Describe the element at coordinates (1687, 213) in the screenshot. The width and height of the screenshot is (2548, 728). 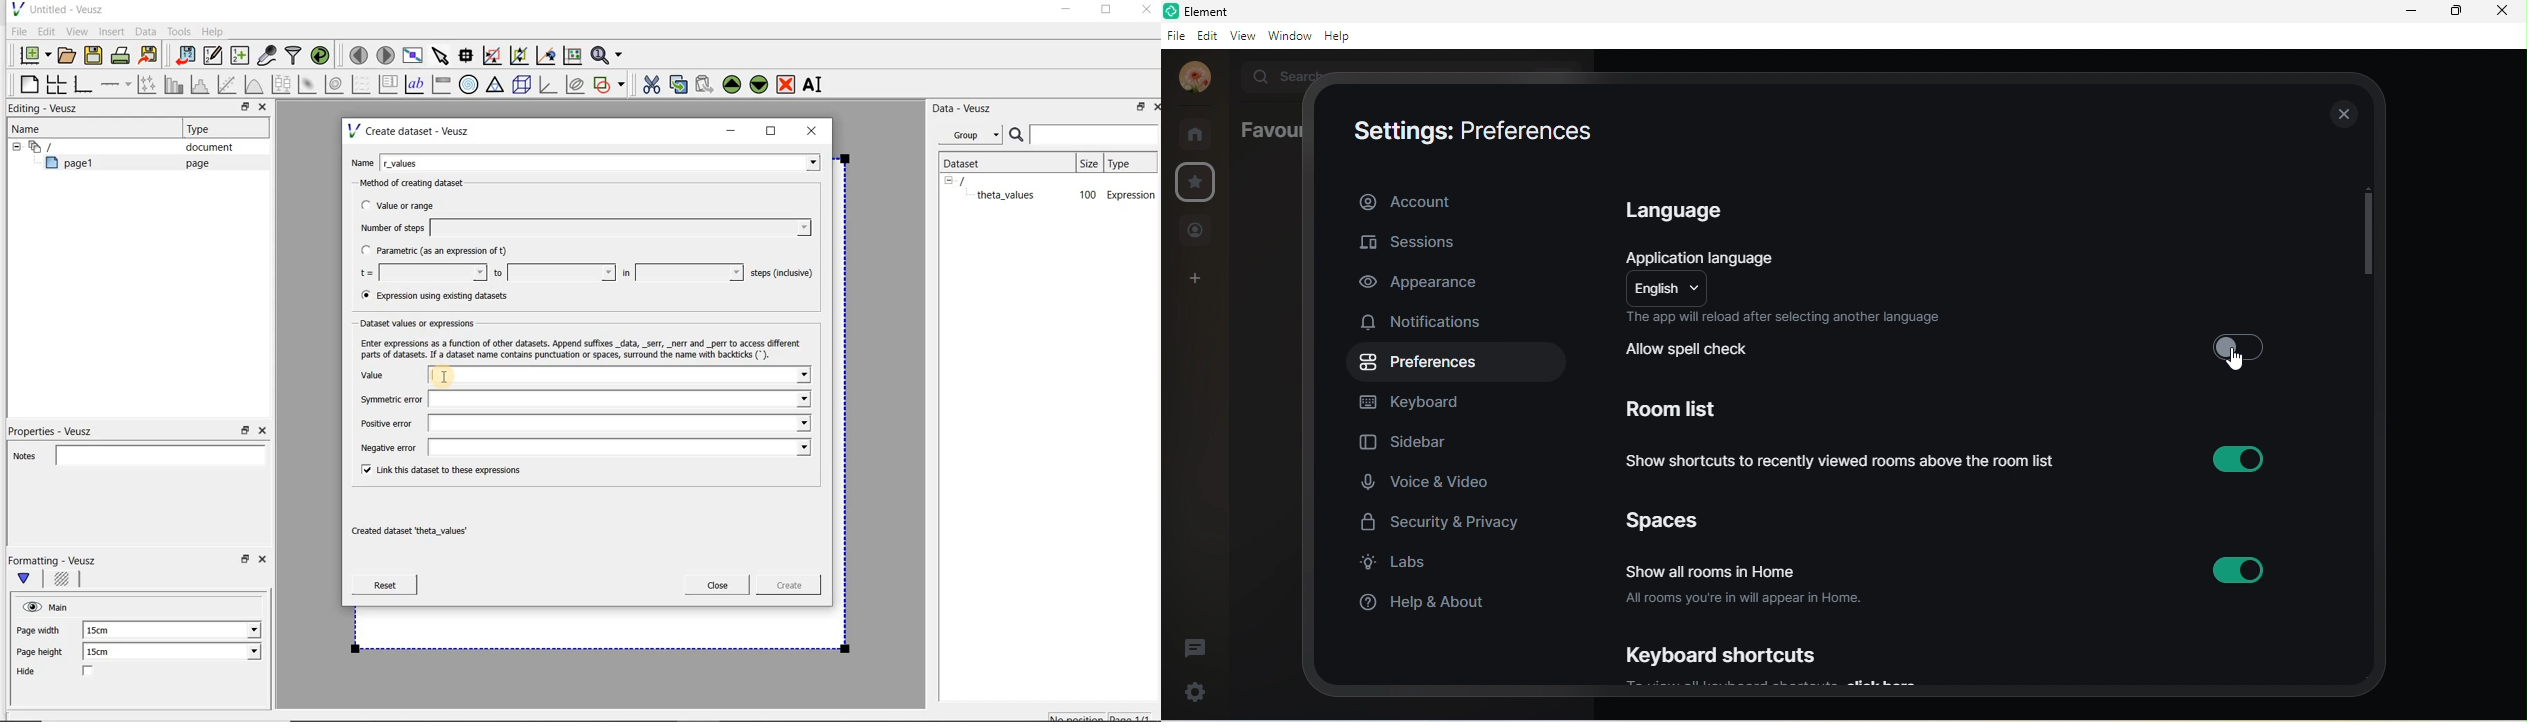
I see `language` at that location.